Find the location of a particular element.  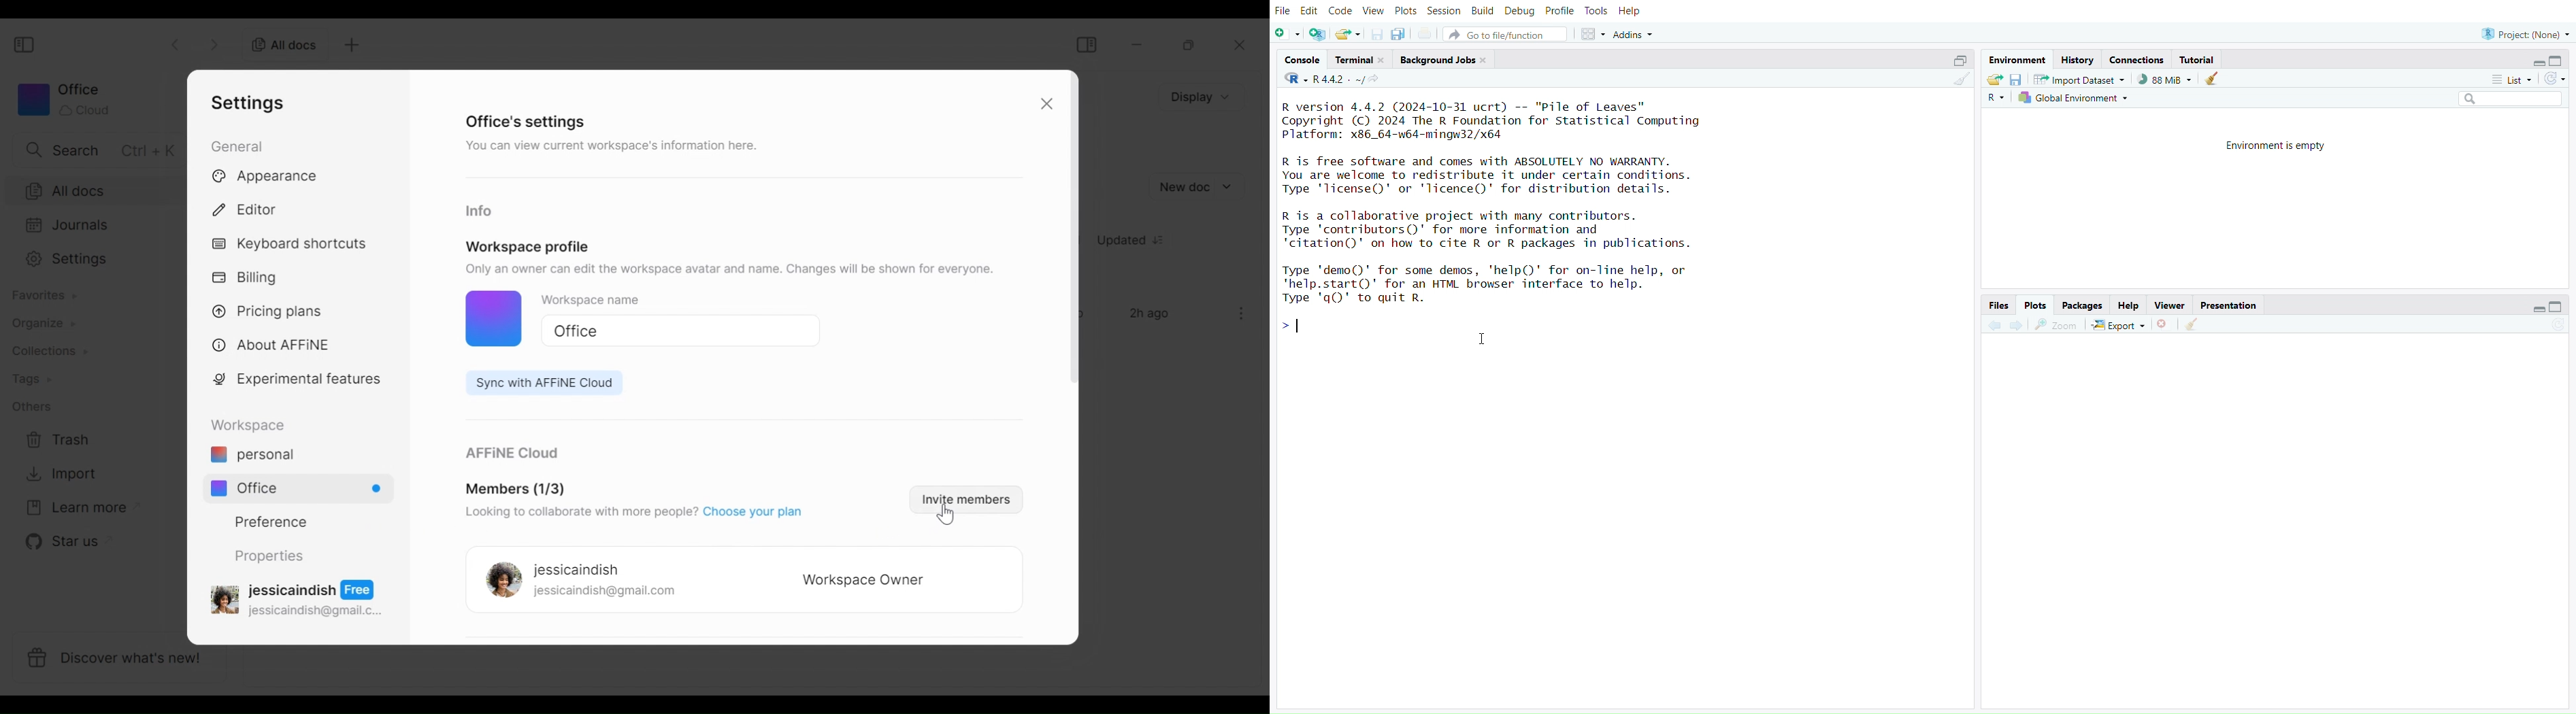

background jobs is located at coordinates (1444, 59).